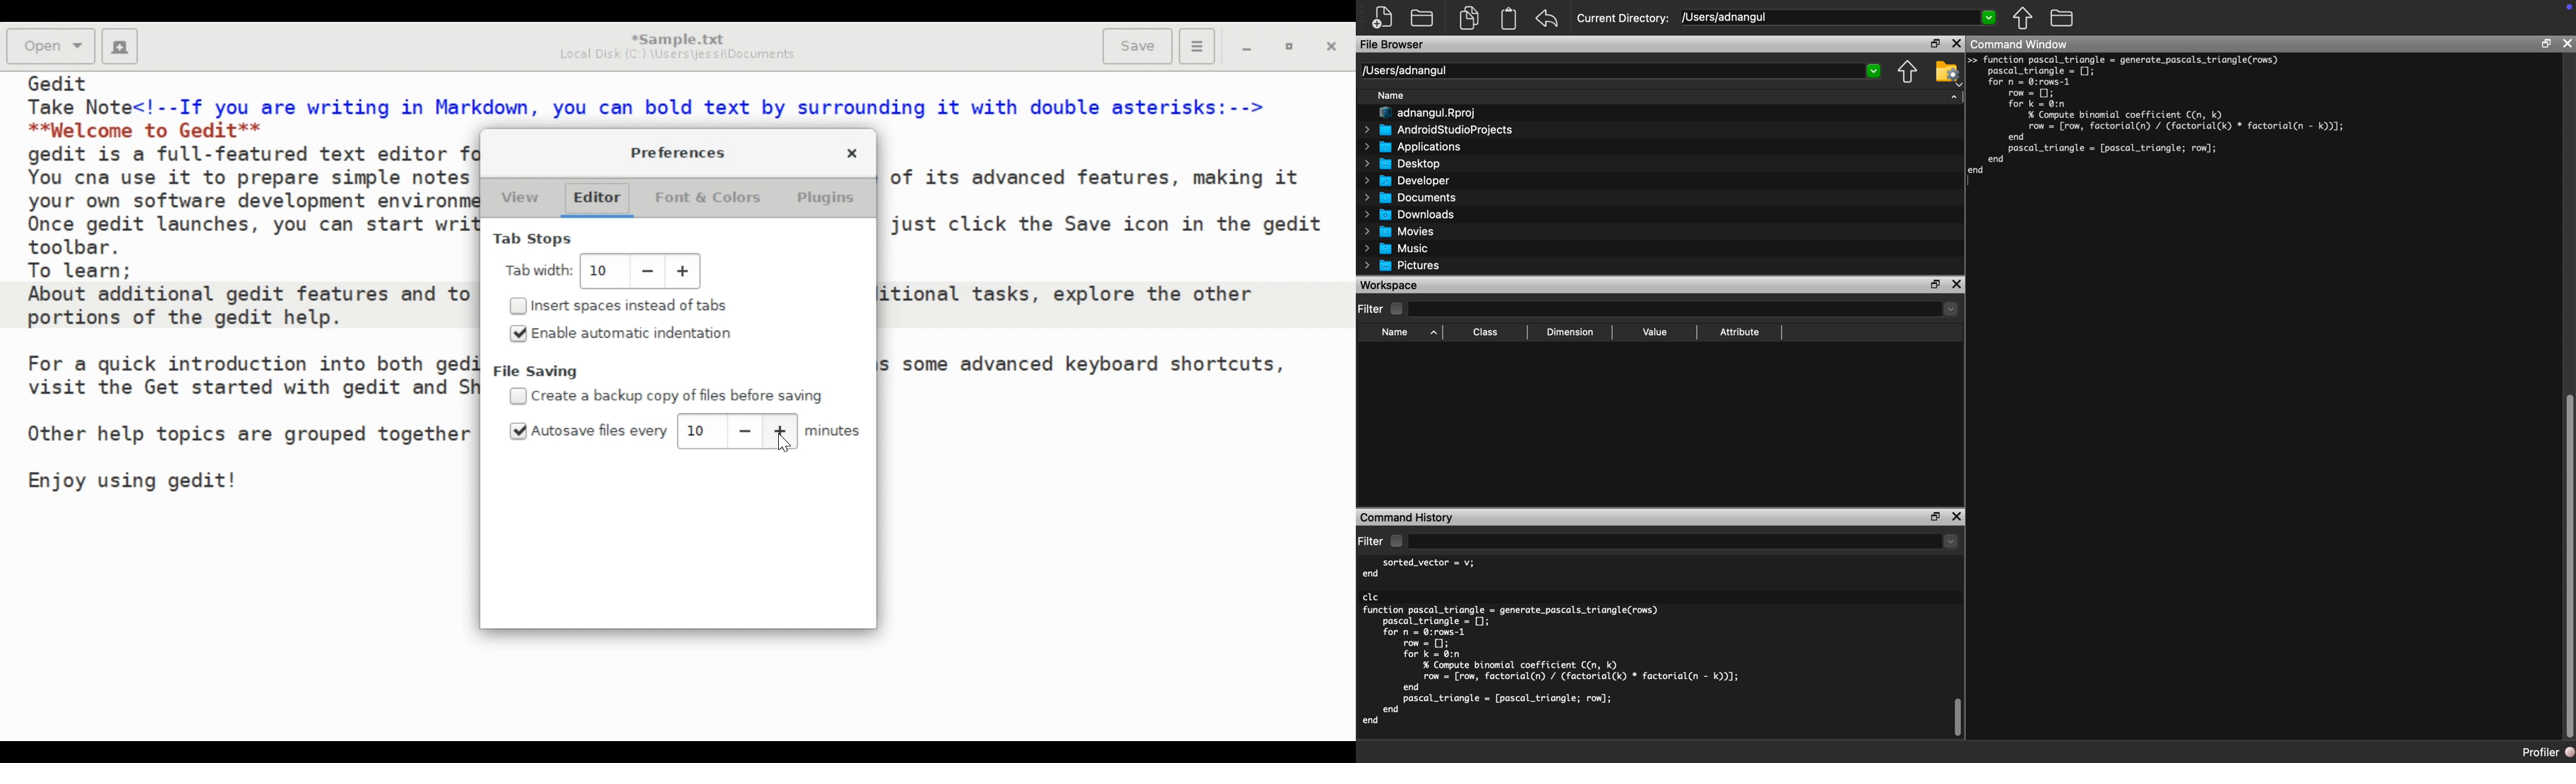 The height and width of the screenshot is (784, 2576). Describe the element at coordinates (1395, 332) in the screenshot. I see `Name` at that location.